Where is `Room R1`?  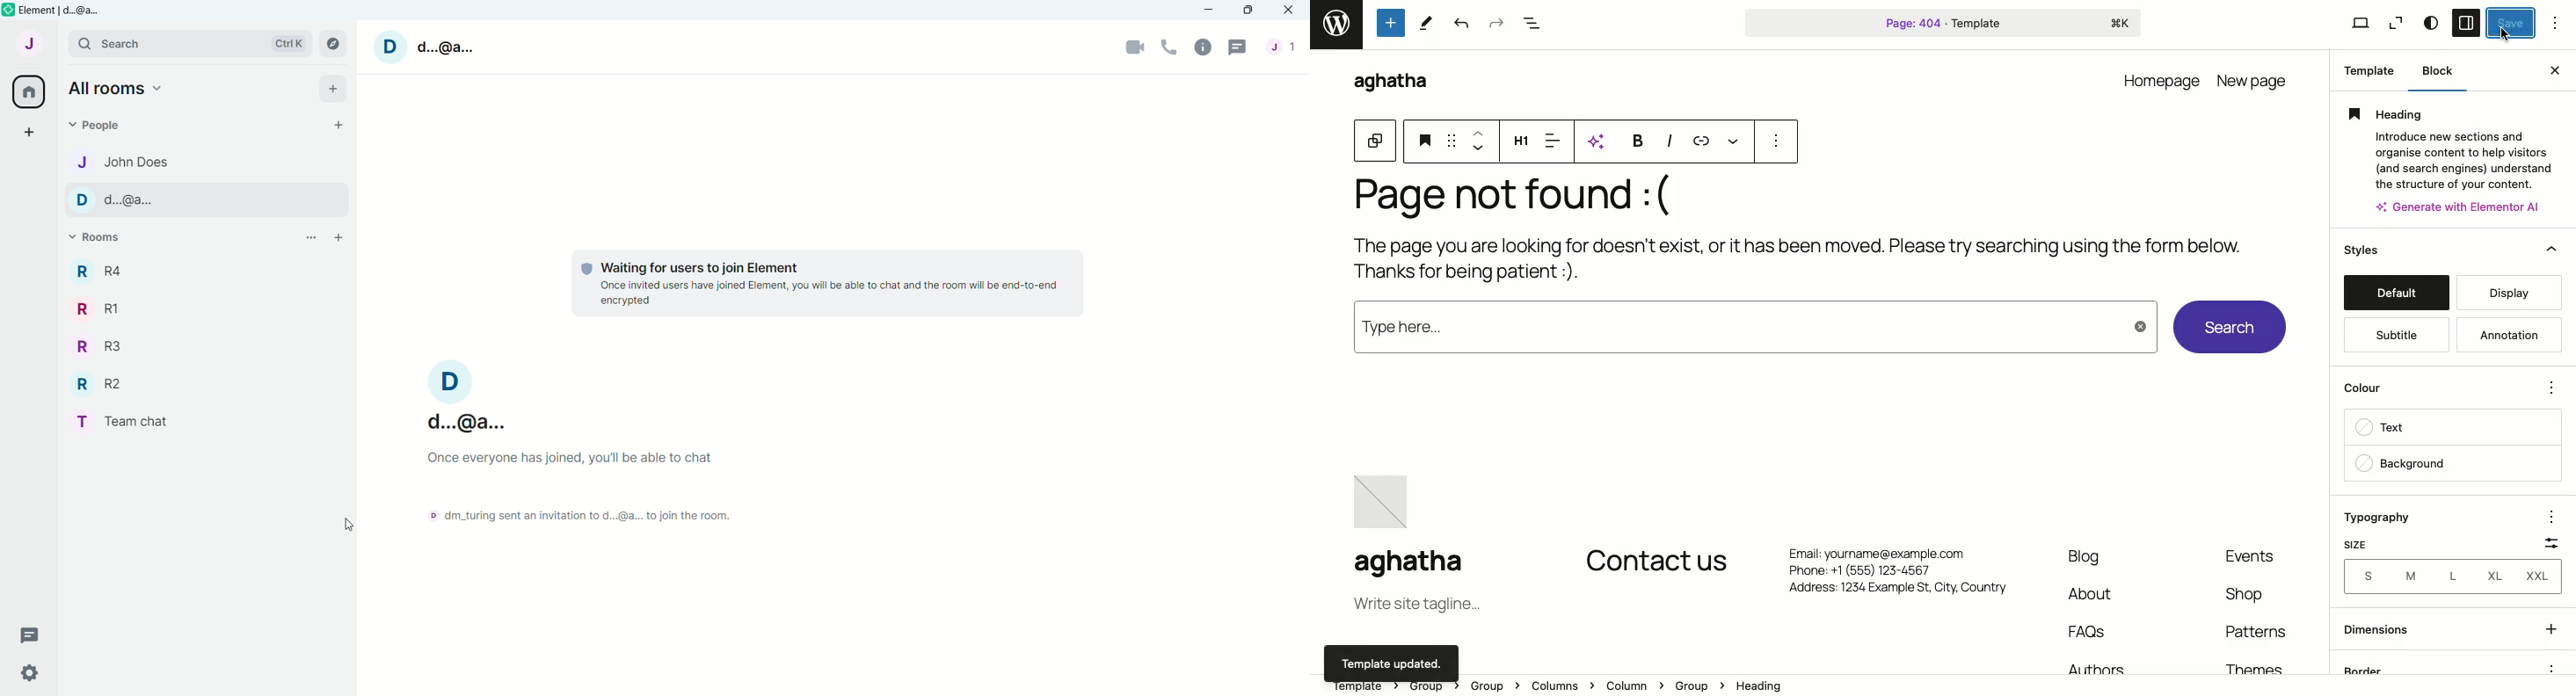
Room R1 is located at coordinates (102, 308).